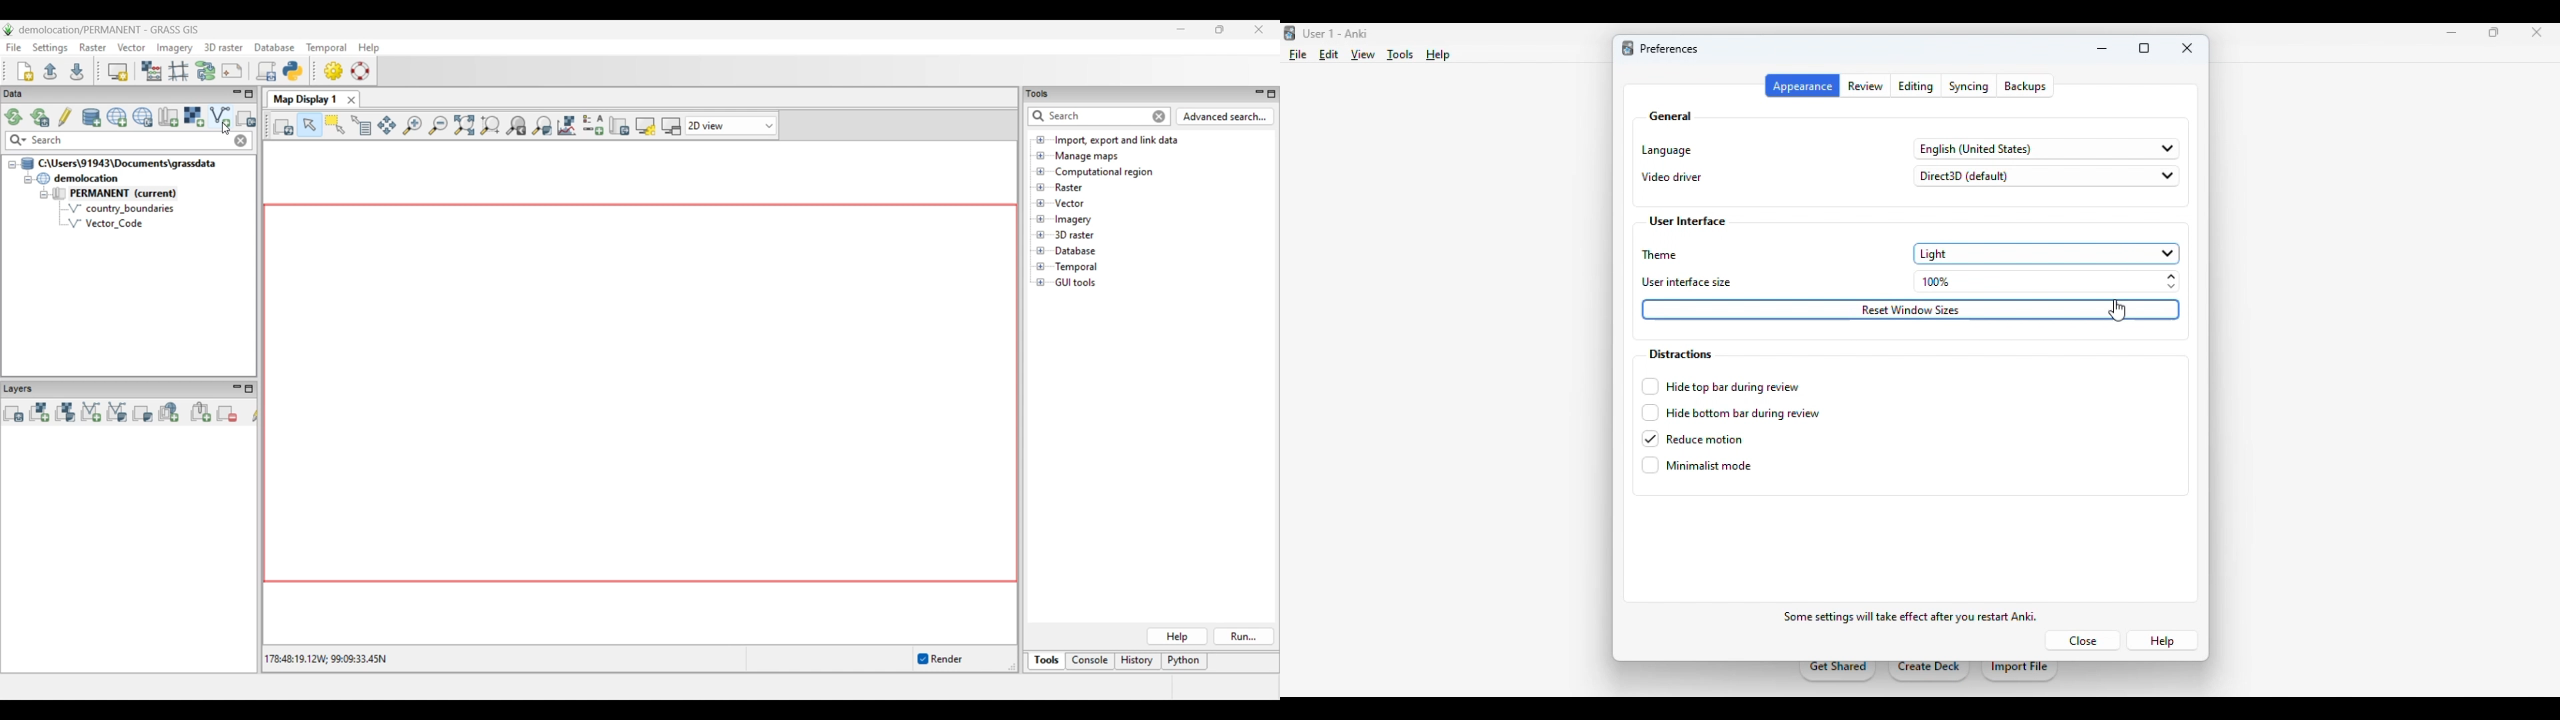  I want to click on file, so click(1298, 55).